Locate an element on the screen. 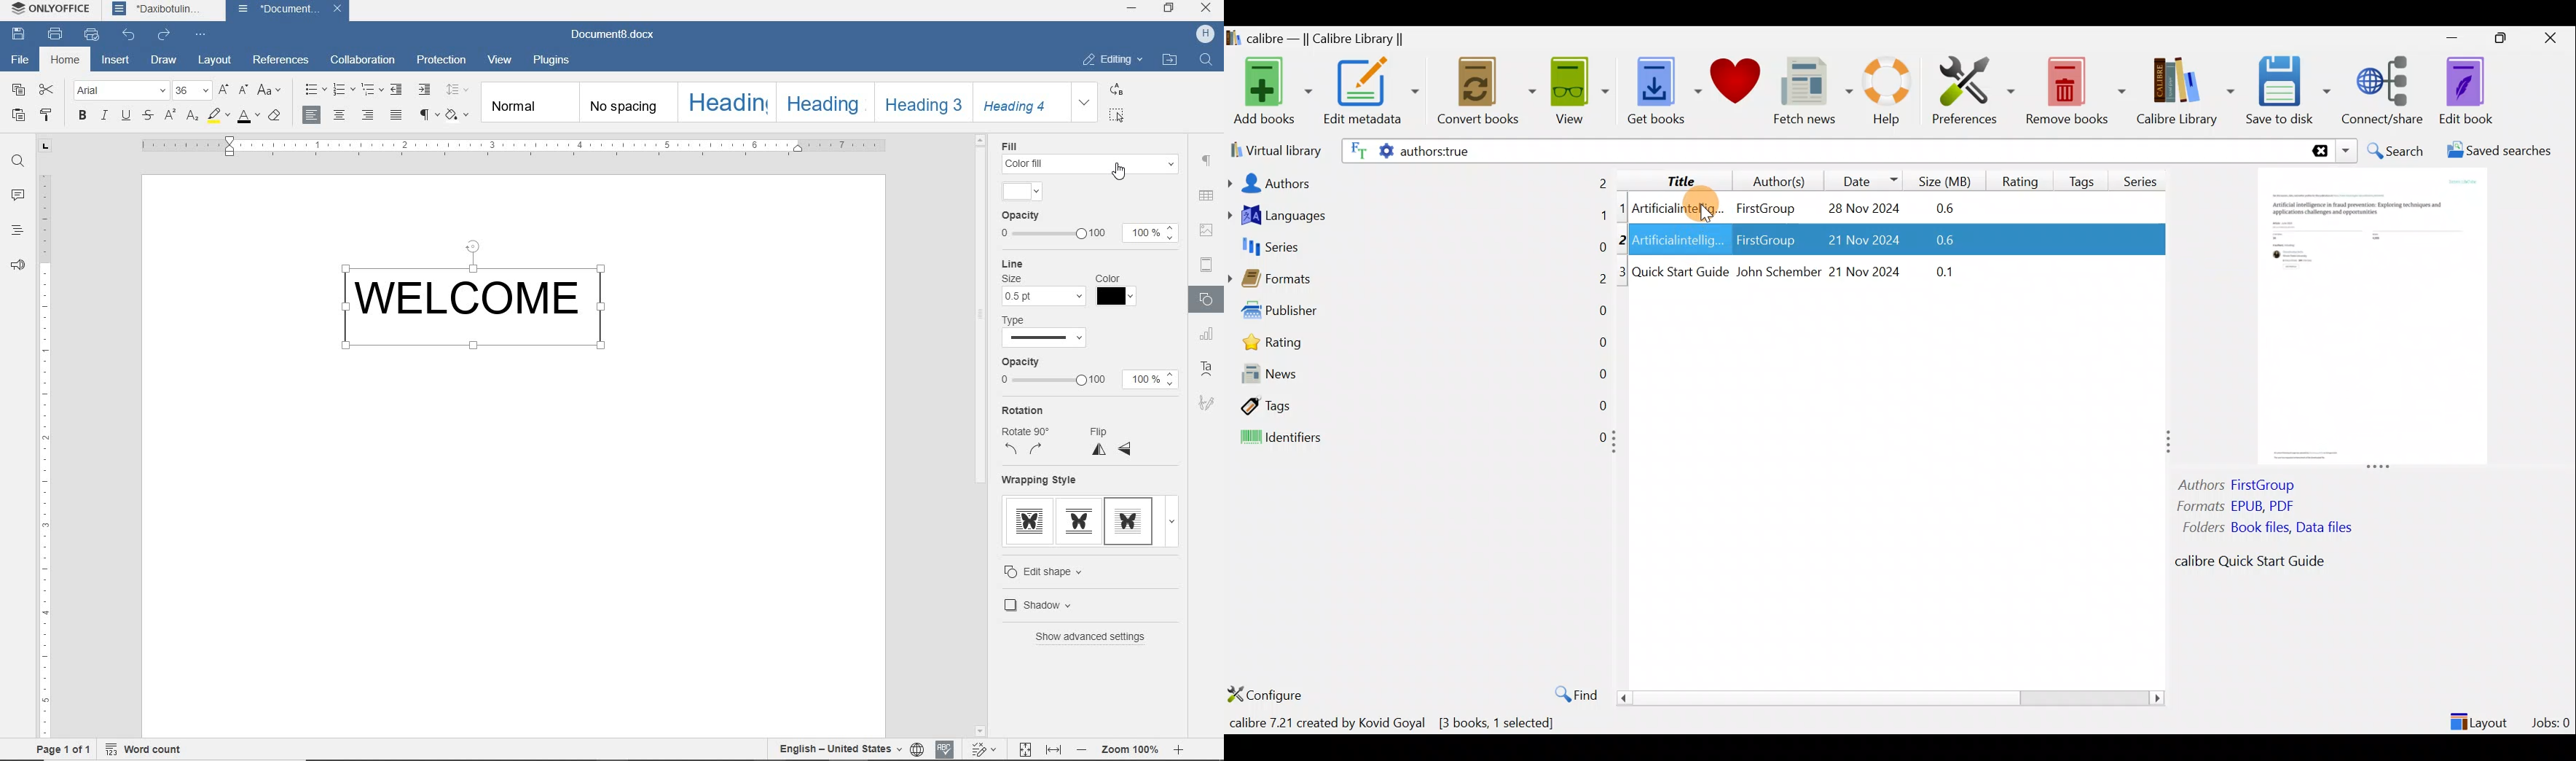  Donate is located at coordinates (1736, 86).